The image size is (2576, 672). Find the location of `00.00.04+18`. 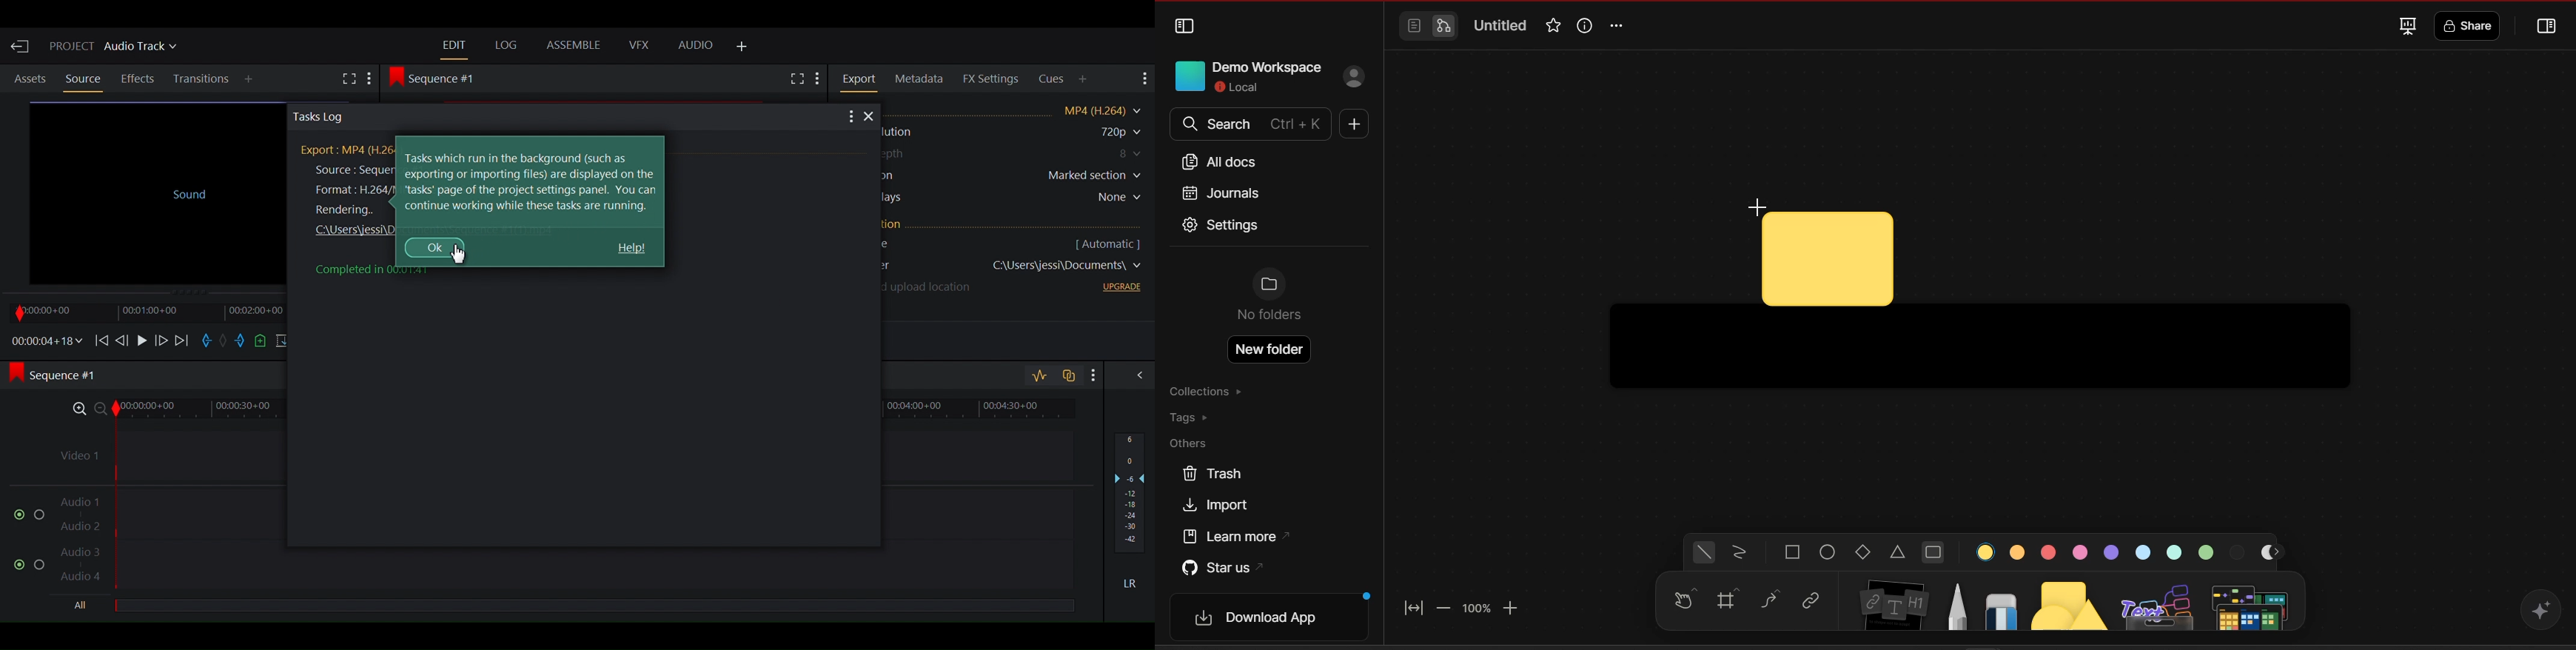

00.00.04+18 is located at coordinates (44, 341).